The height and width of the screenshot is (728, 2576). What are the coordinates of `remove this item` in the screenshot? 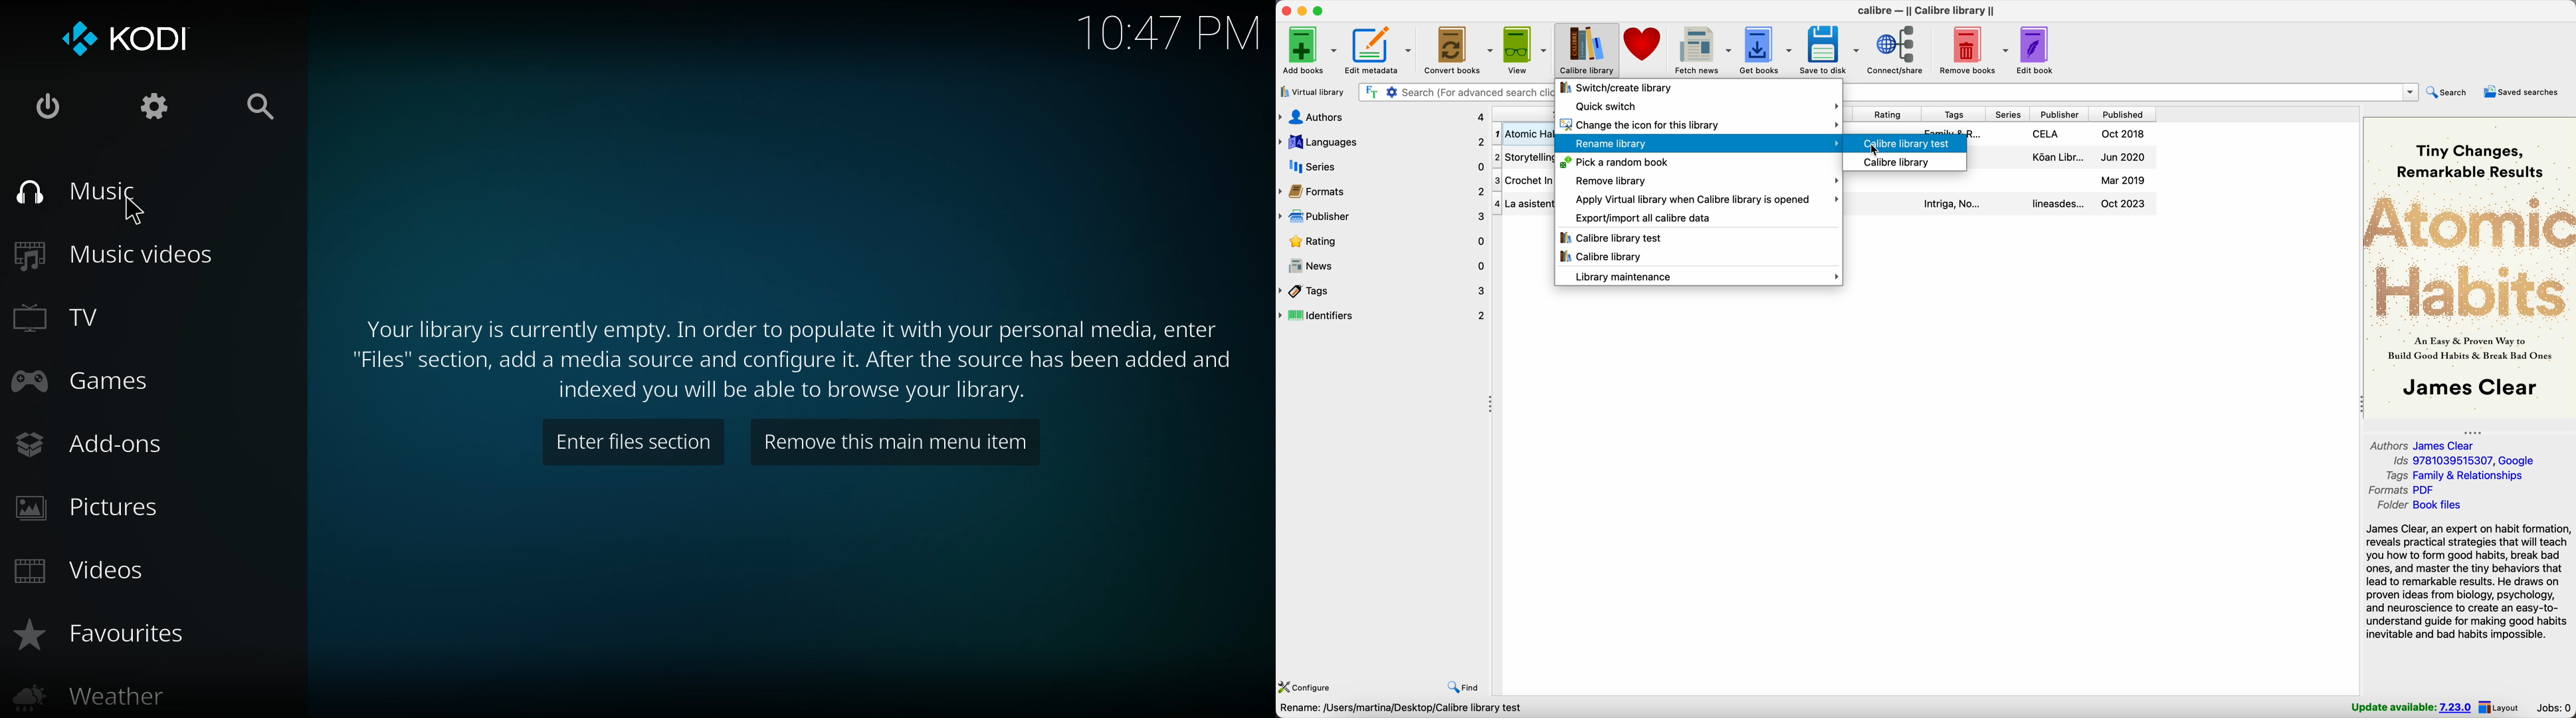 It's located at (901, 441).